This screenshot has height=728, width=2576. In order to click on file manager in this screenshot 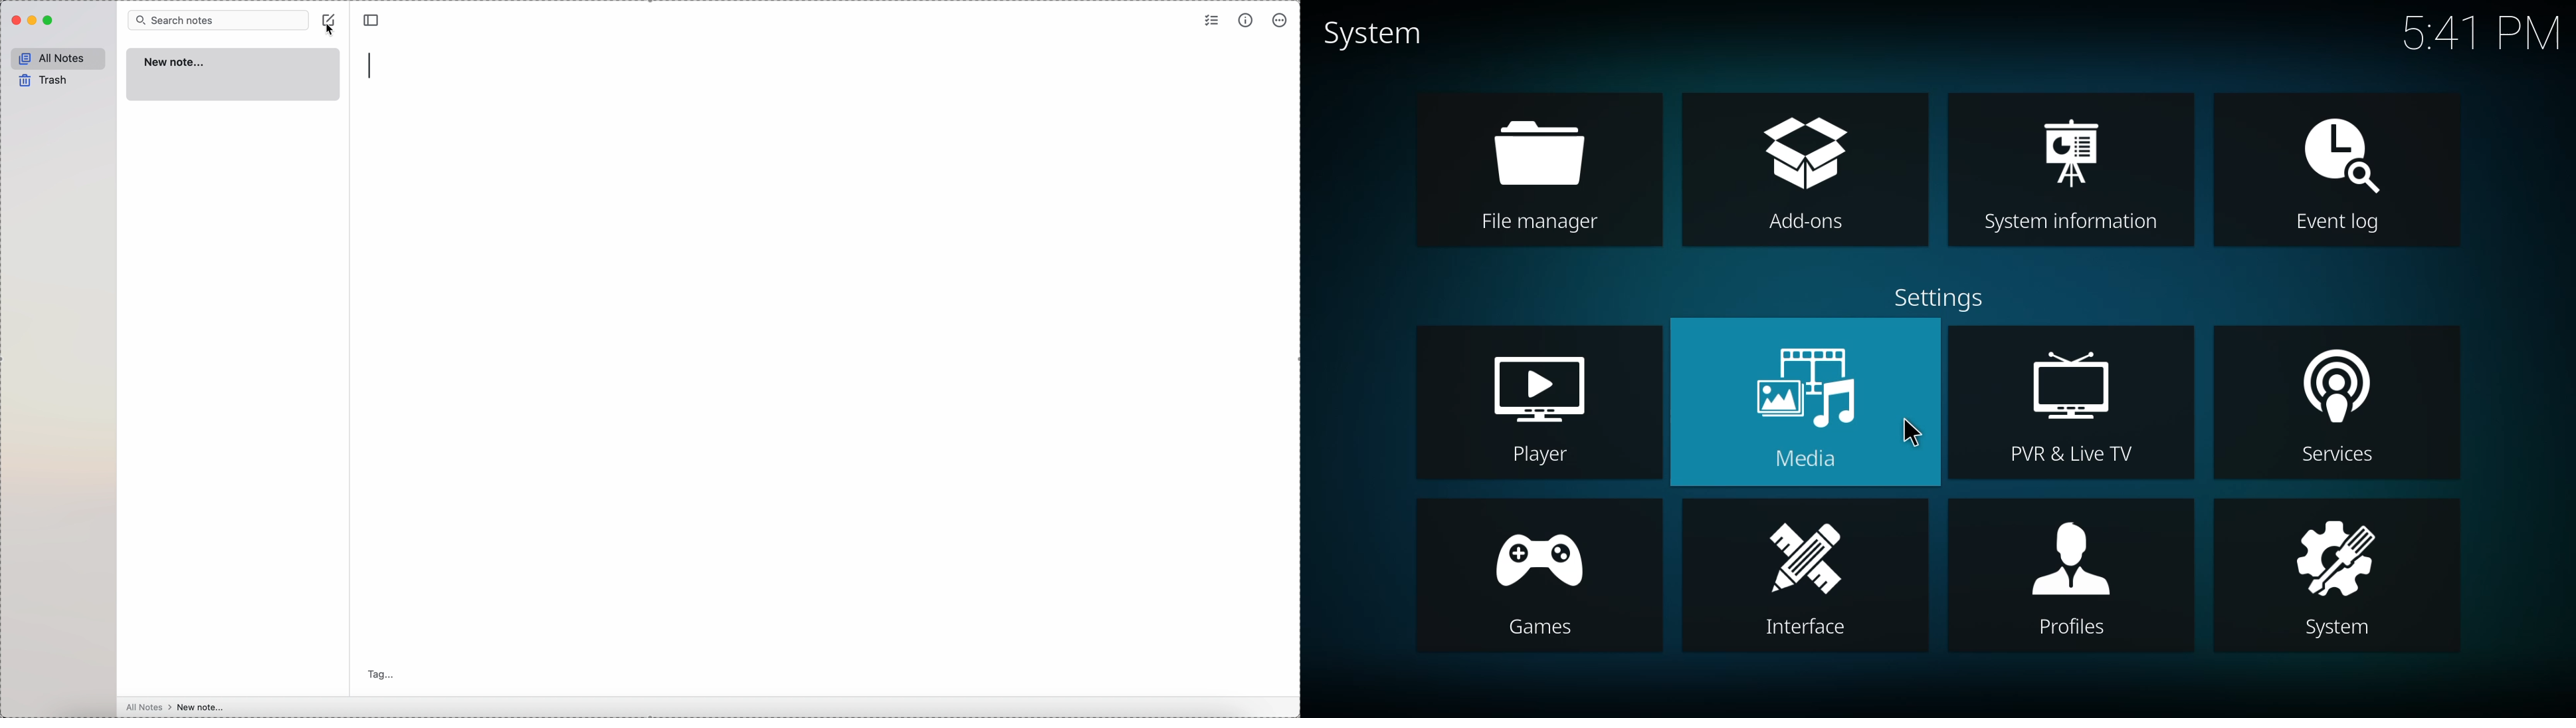, I will do `click(1542, 172)`.